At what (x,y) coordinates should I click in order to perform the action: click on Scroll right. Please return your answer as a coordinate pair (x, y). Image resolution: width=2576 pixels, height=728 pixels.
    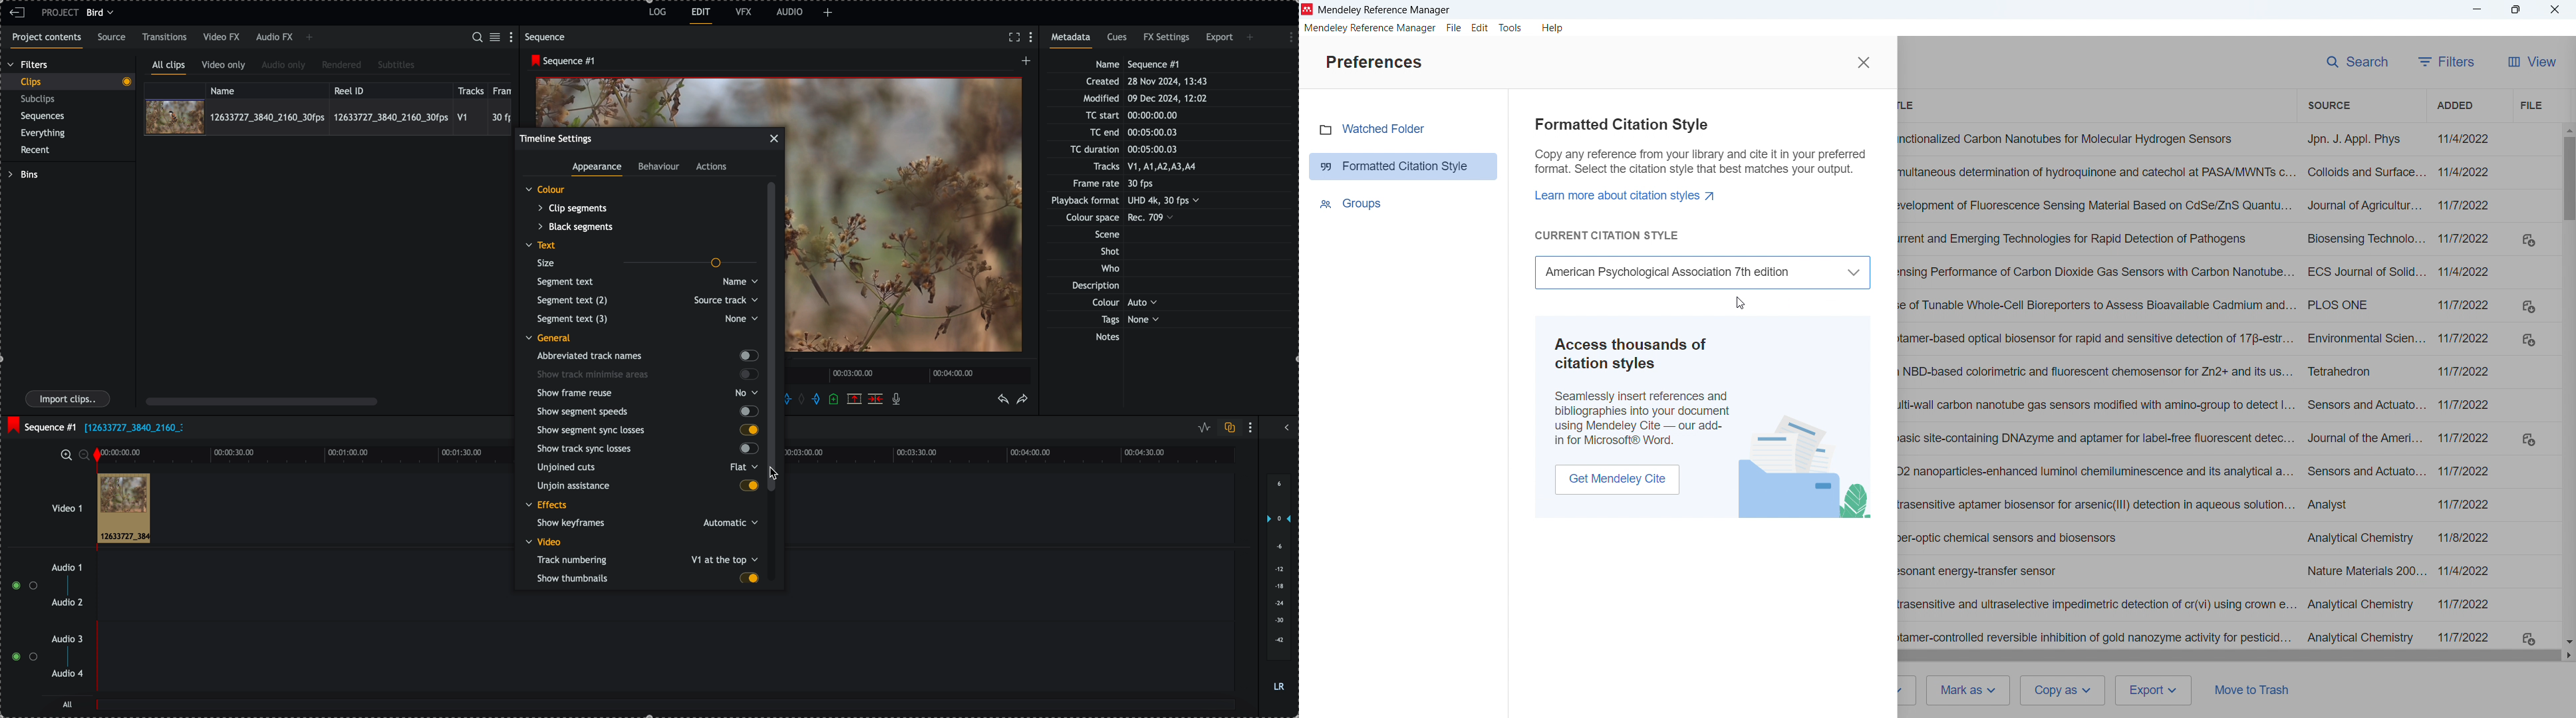
    Looking at the image, I should click on (2568, 656).